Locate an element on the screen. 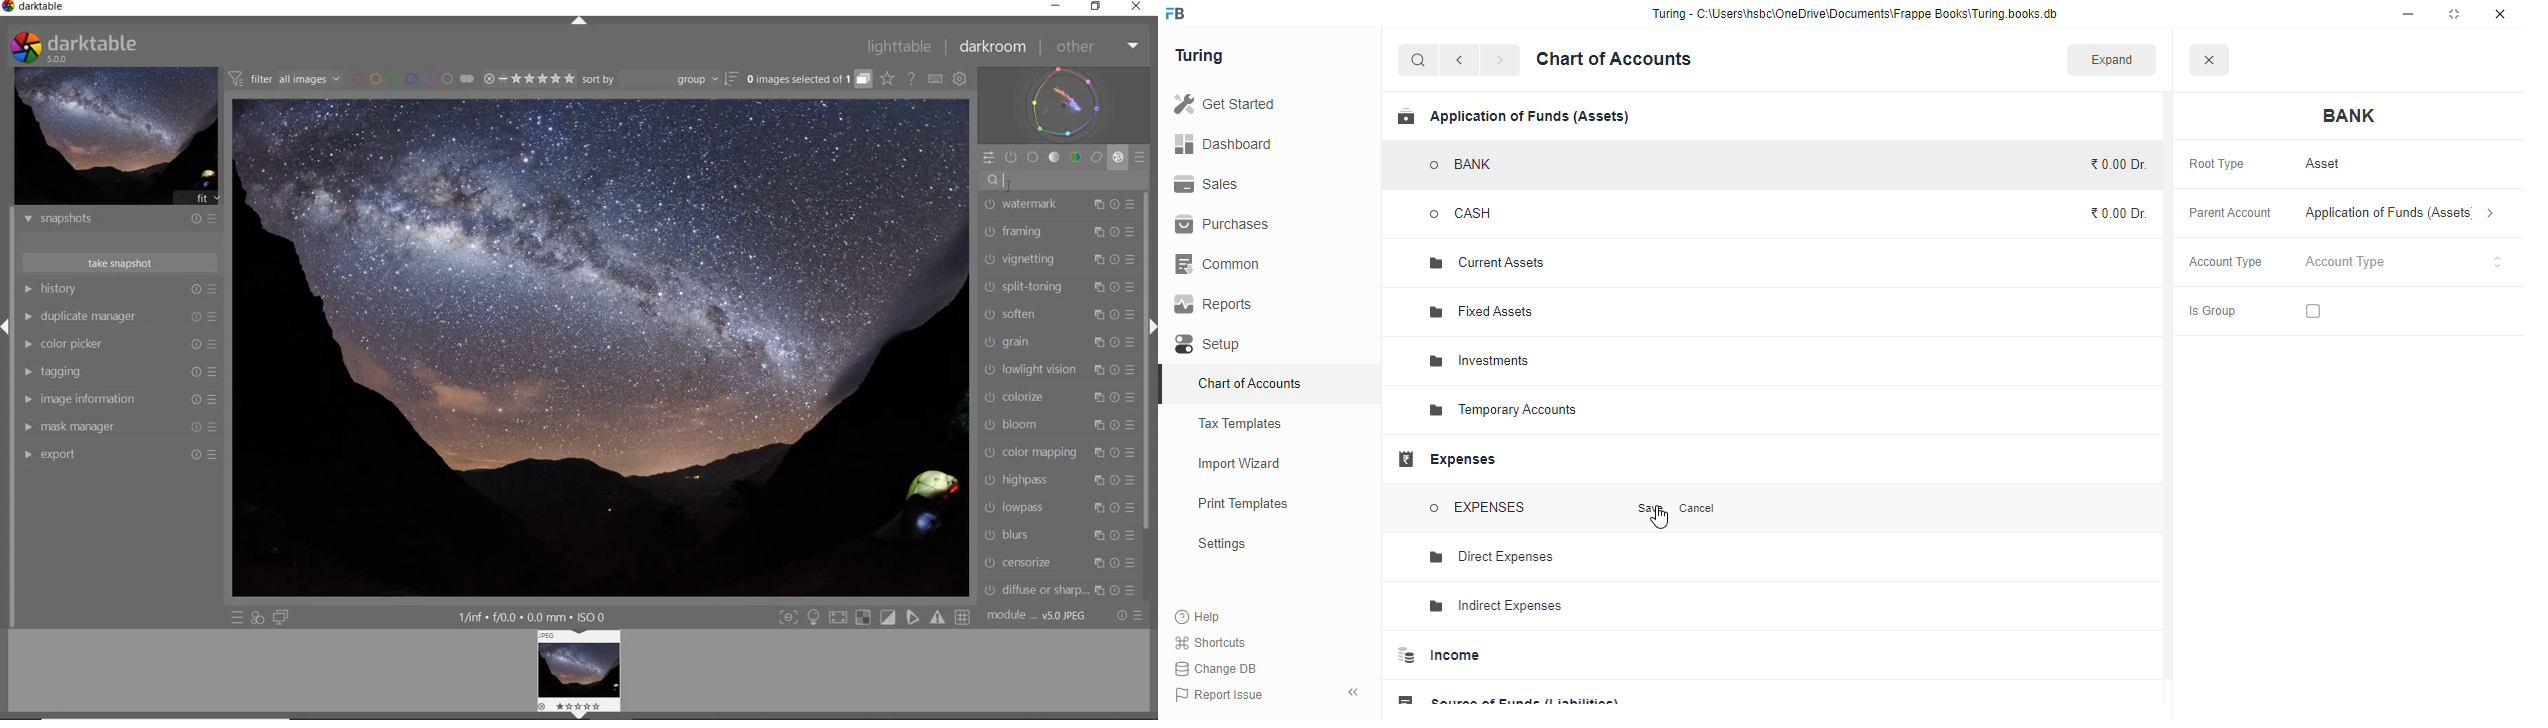 Image resolution: width=2548 pixels, height=728 pixels. TAKE SNAPSHOTS is located at coordinates (121, 263).